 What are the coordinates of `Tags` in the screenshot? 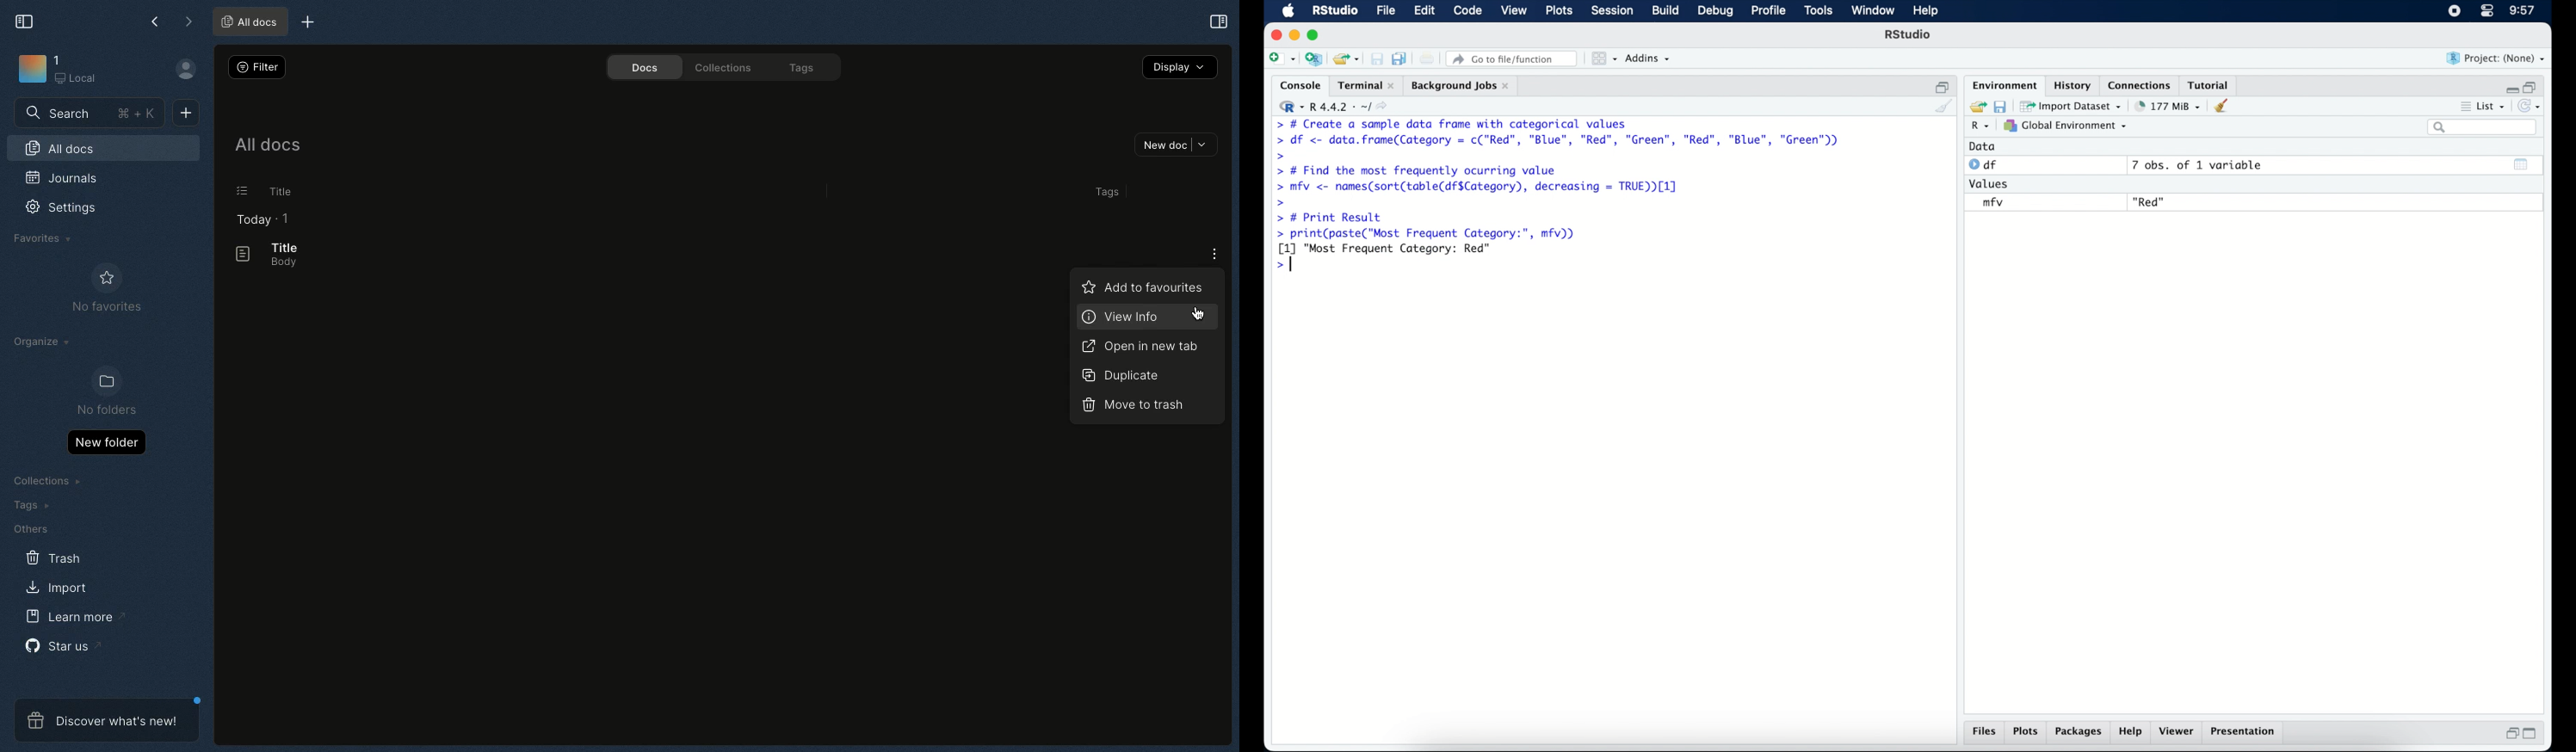 It's located at (28, 505).